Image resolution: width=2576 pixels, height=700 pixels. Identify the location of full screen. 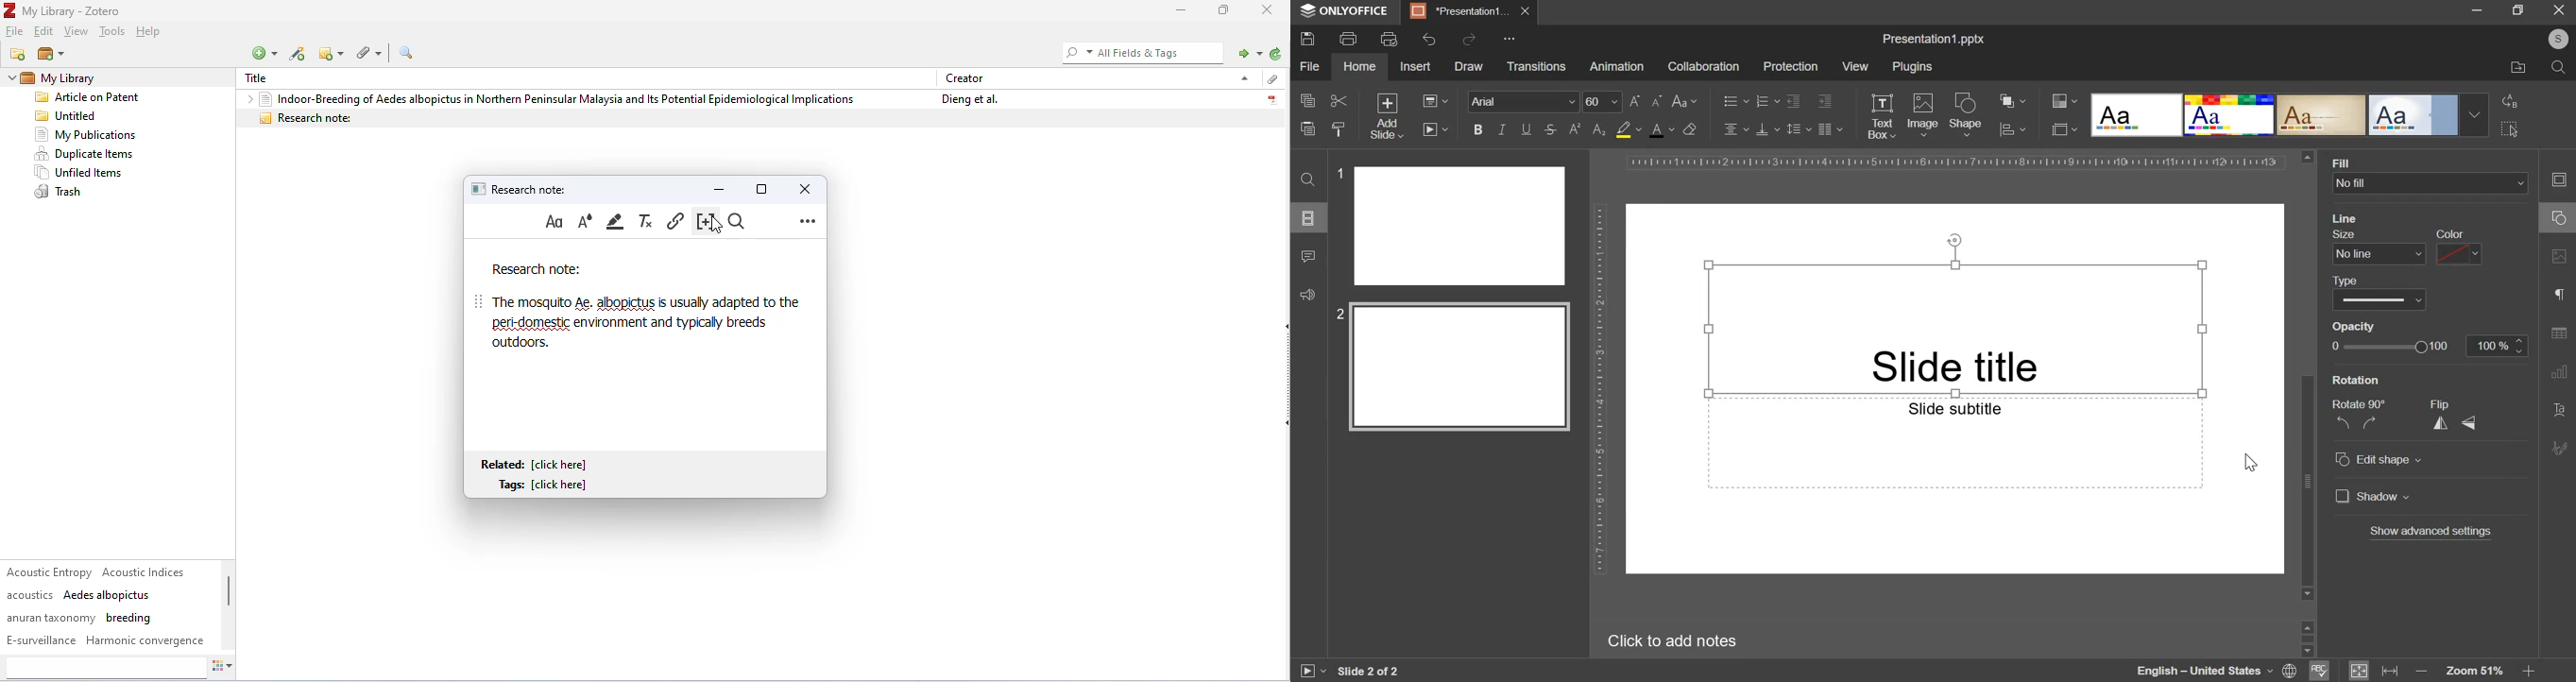
(2524, 11).